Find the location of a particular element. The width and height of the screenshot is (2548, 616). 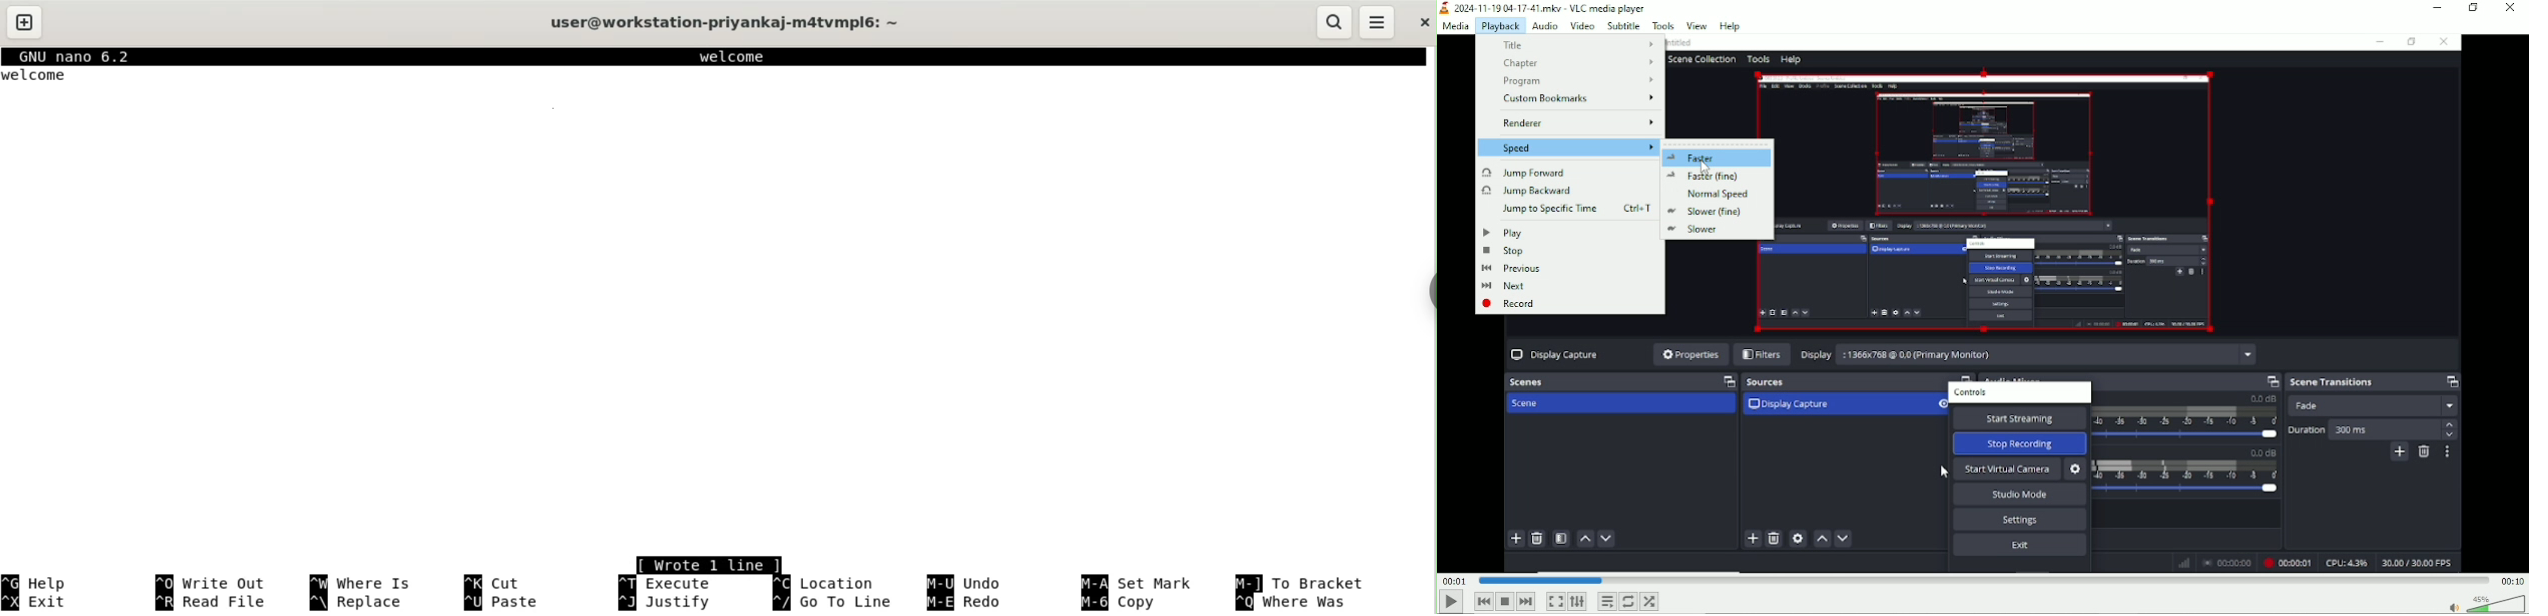

Toggle playlist is located at coordinates (1607, 601).